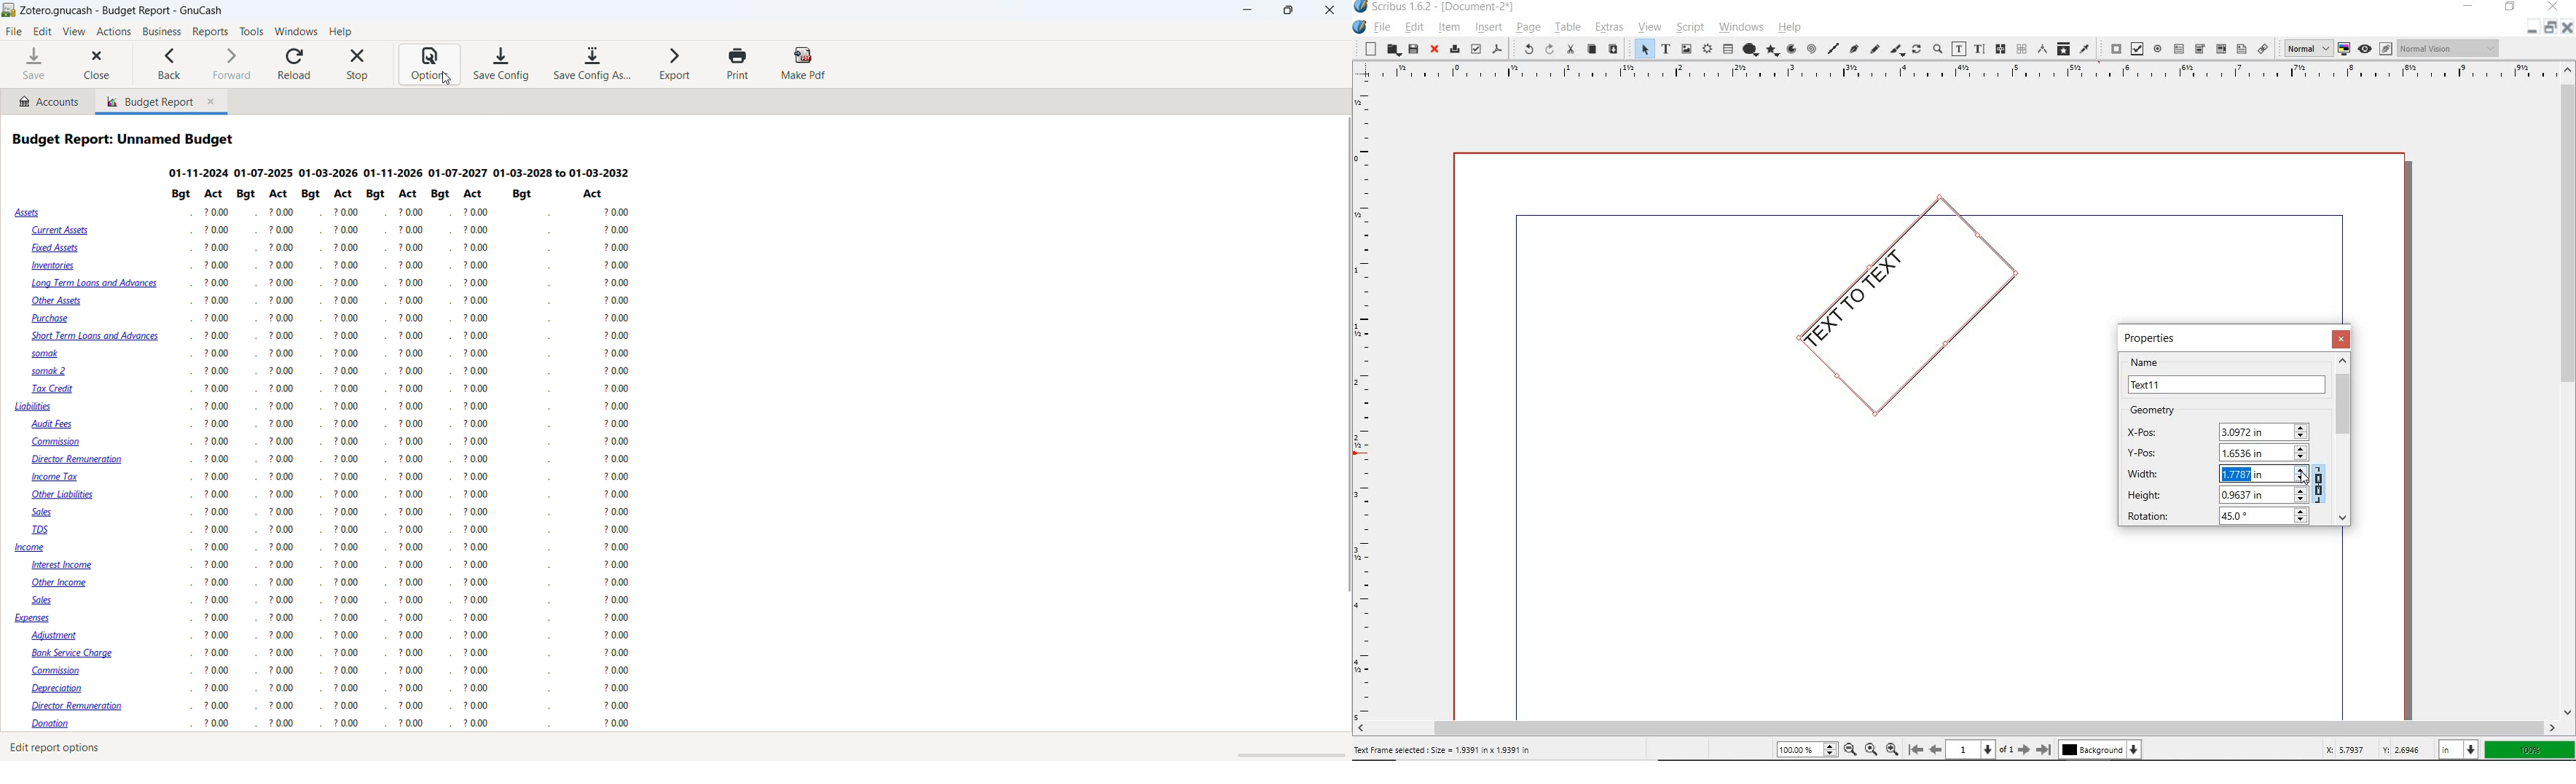 The height and width of the screenshot is (784, 2576). What do you see at coordinates (2111, 49) in the screenshot?
I see `pdf push button` at bounding box center [2111, 49].